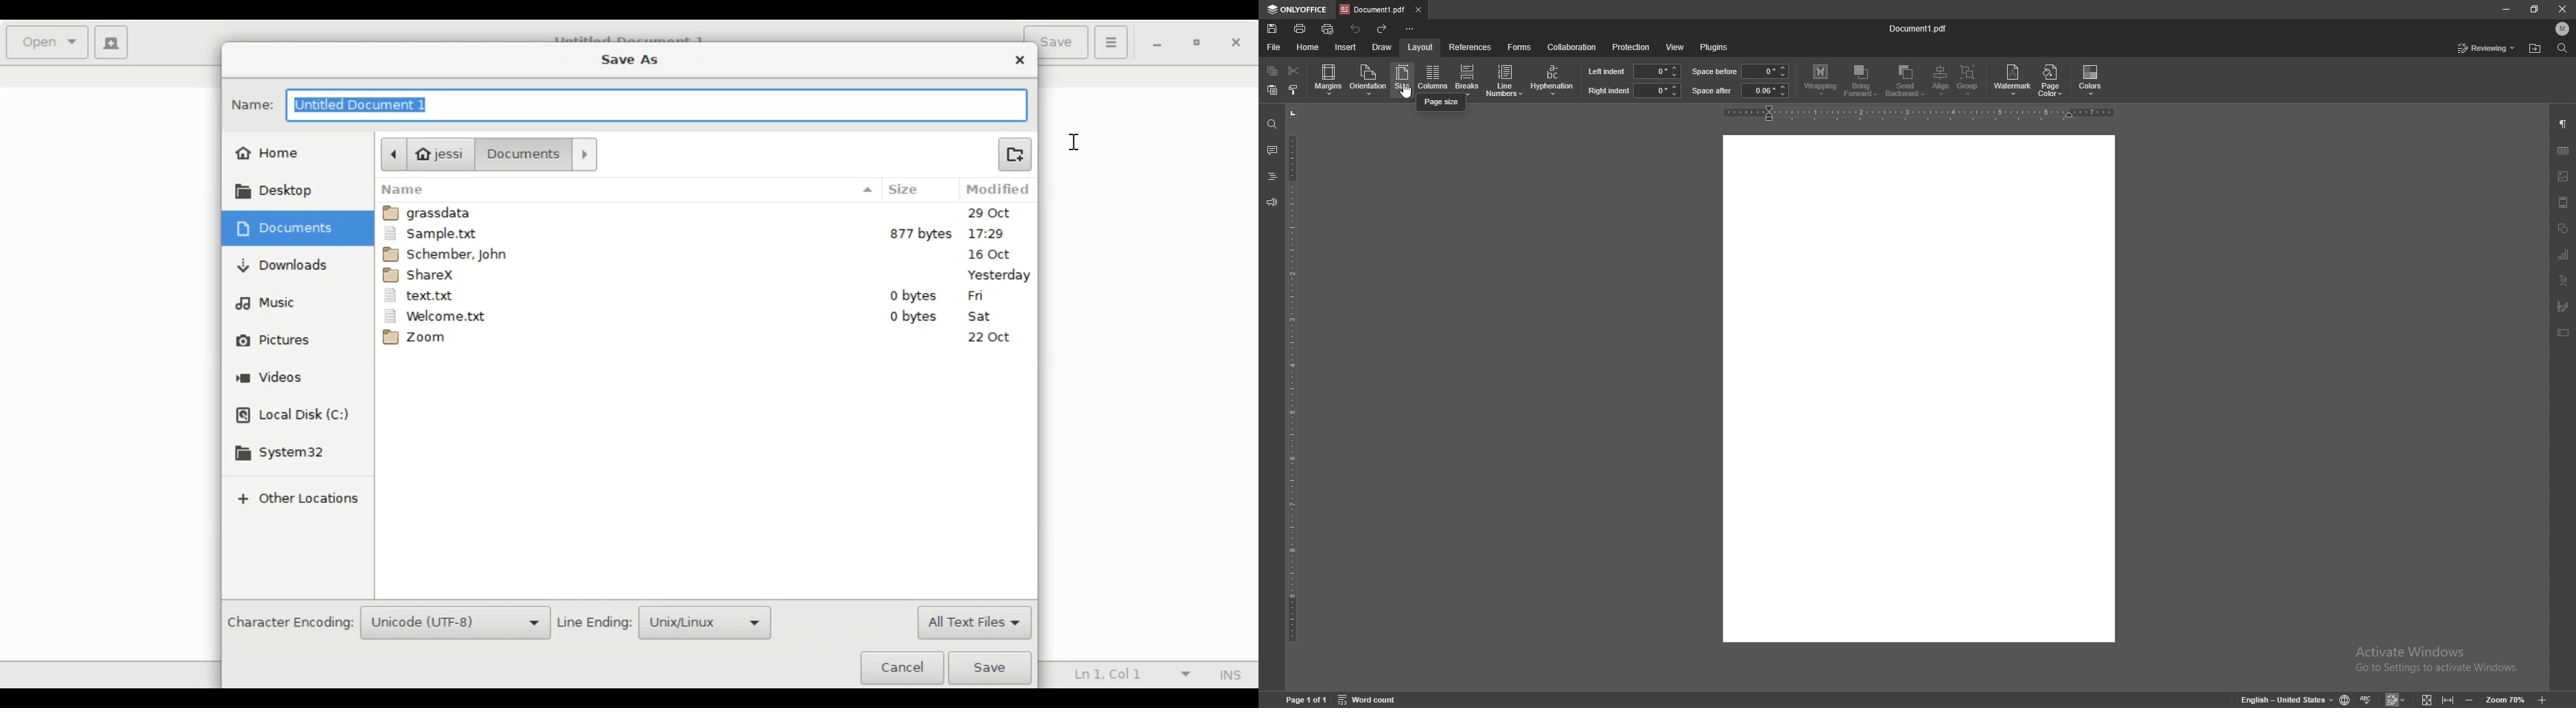 The width and height of the screenshot is (2576, 728). I want to click on headings, so click(1272, 176).